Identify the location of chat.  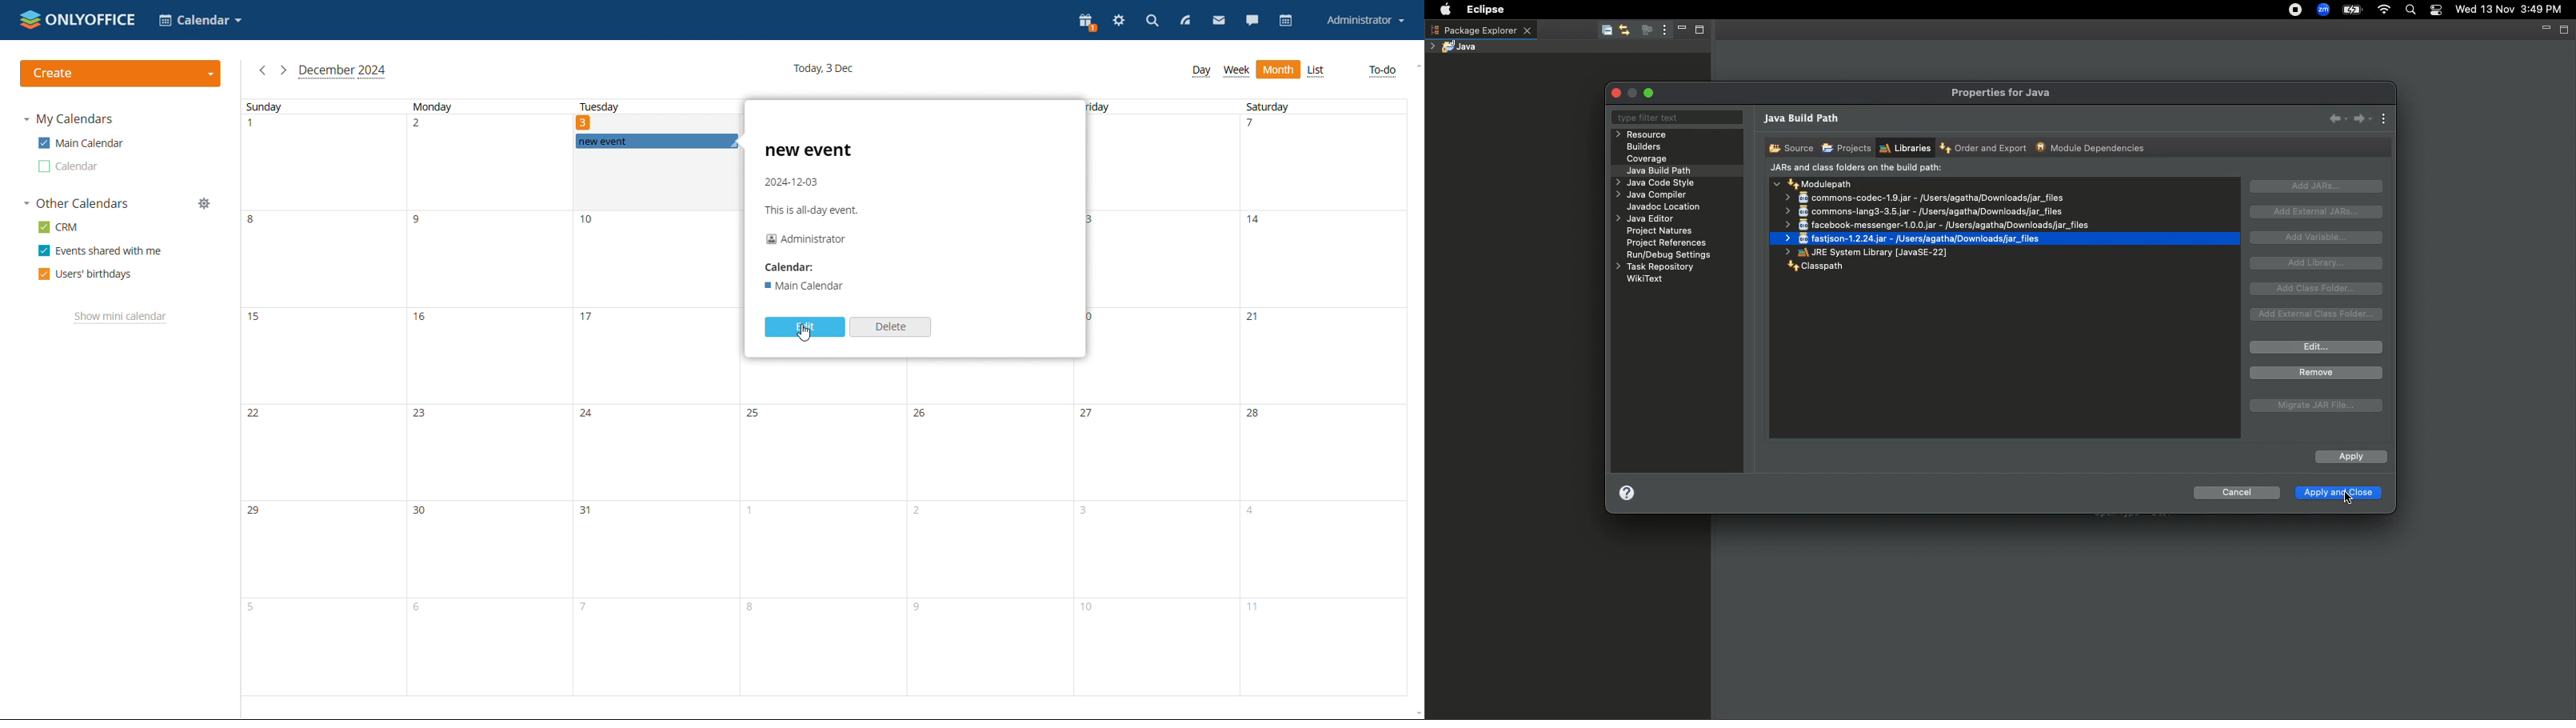
(1253, 21).